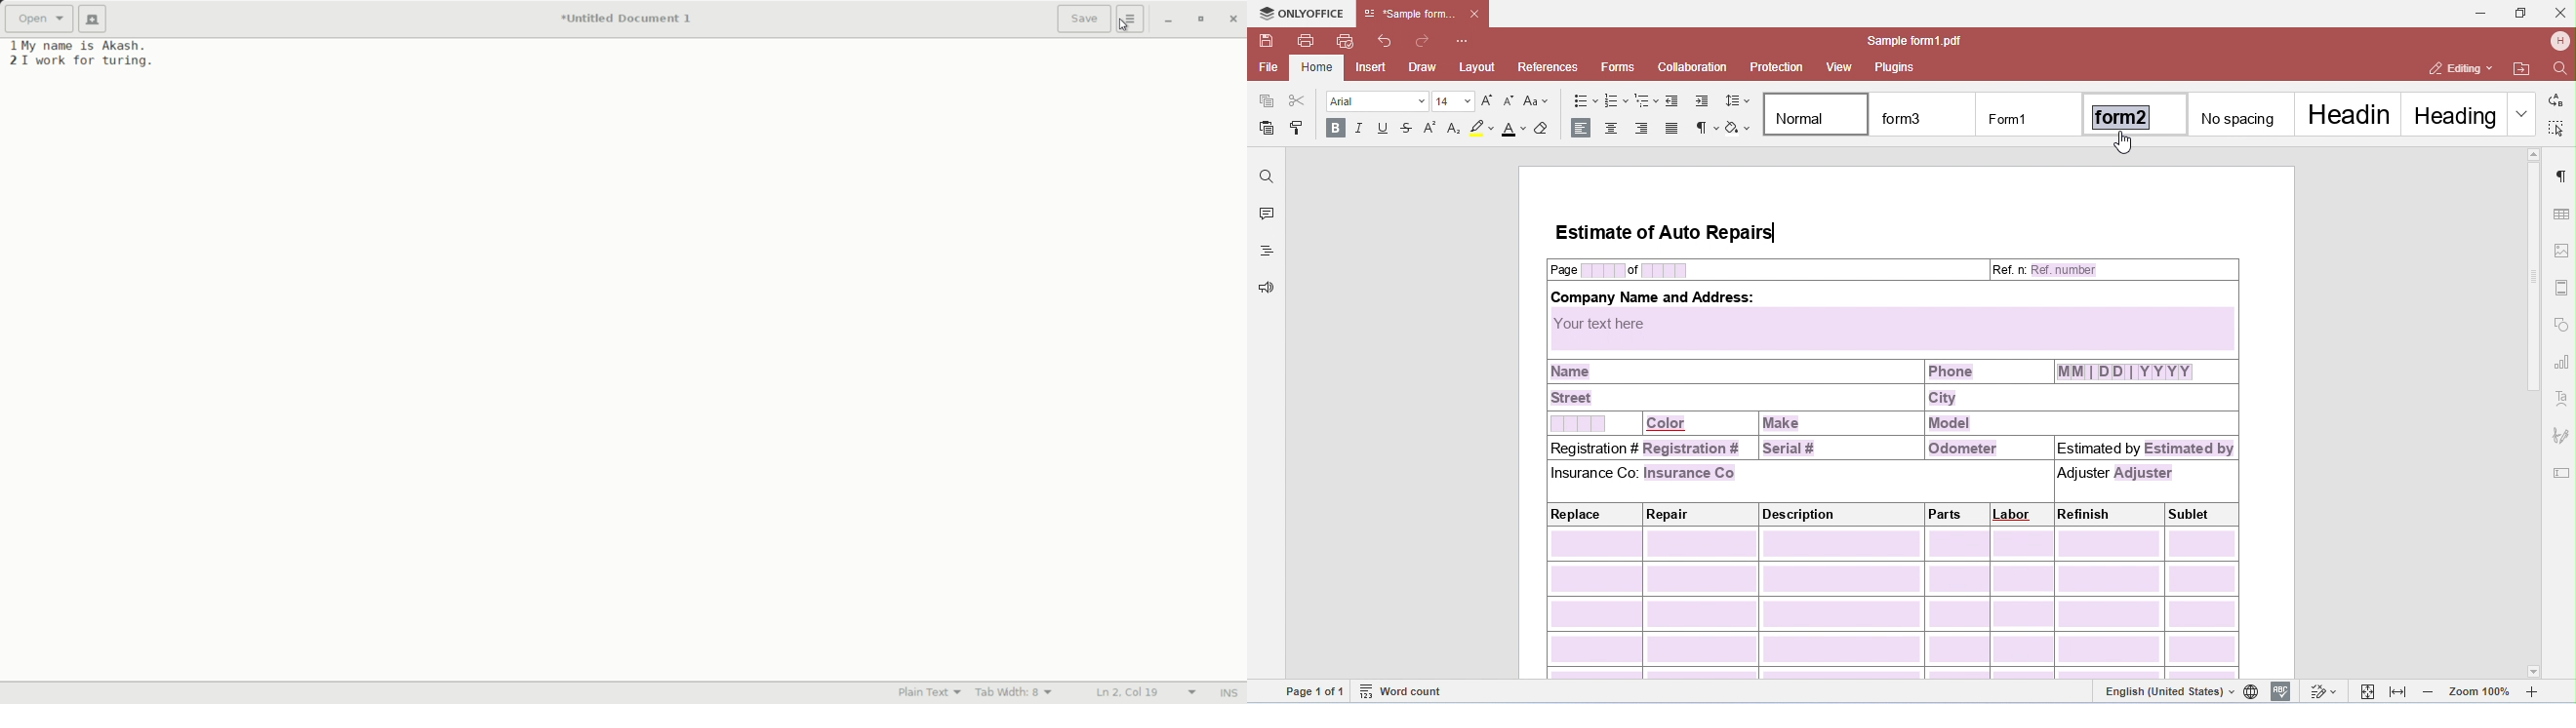 This screenshot has height=728, width=2576. Describe the element at coordinates (1202, 20) in the screenshot. I see `maximize or restore` at that location.